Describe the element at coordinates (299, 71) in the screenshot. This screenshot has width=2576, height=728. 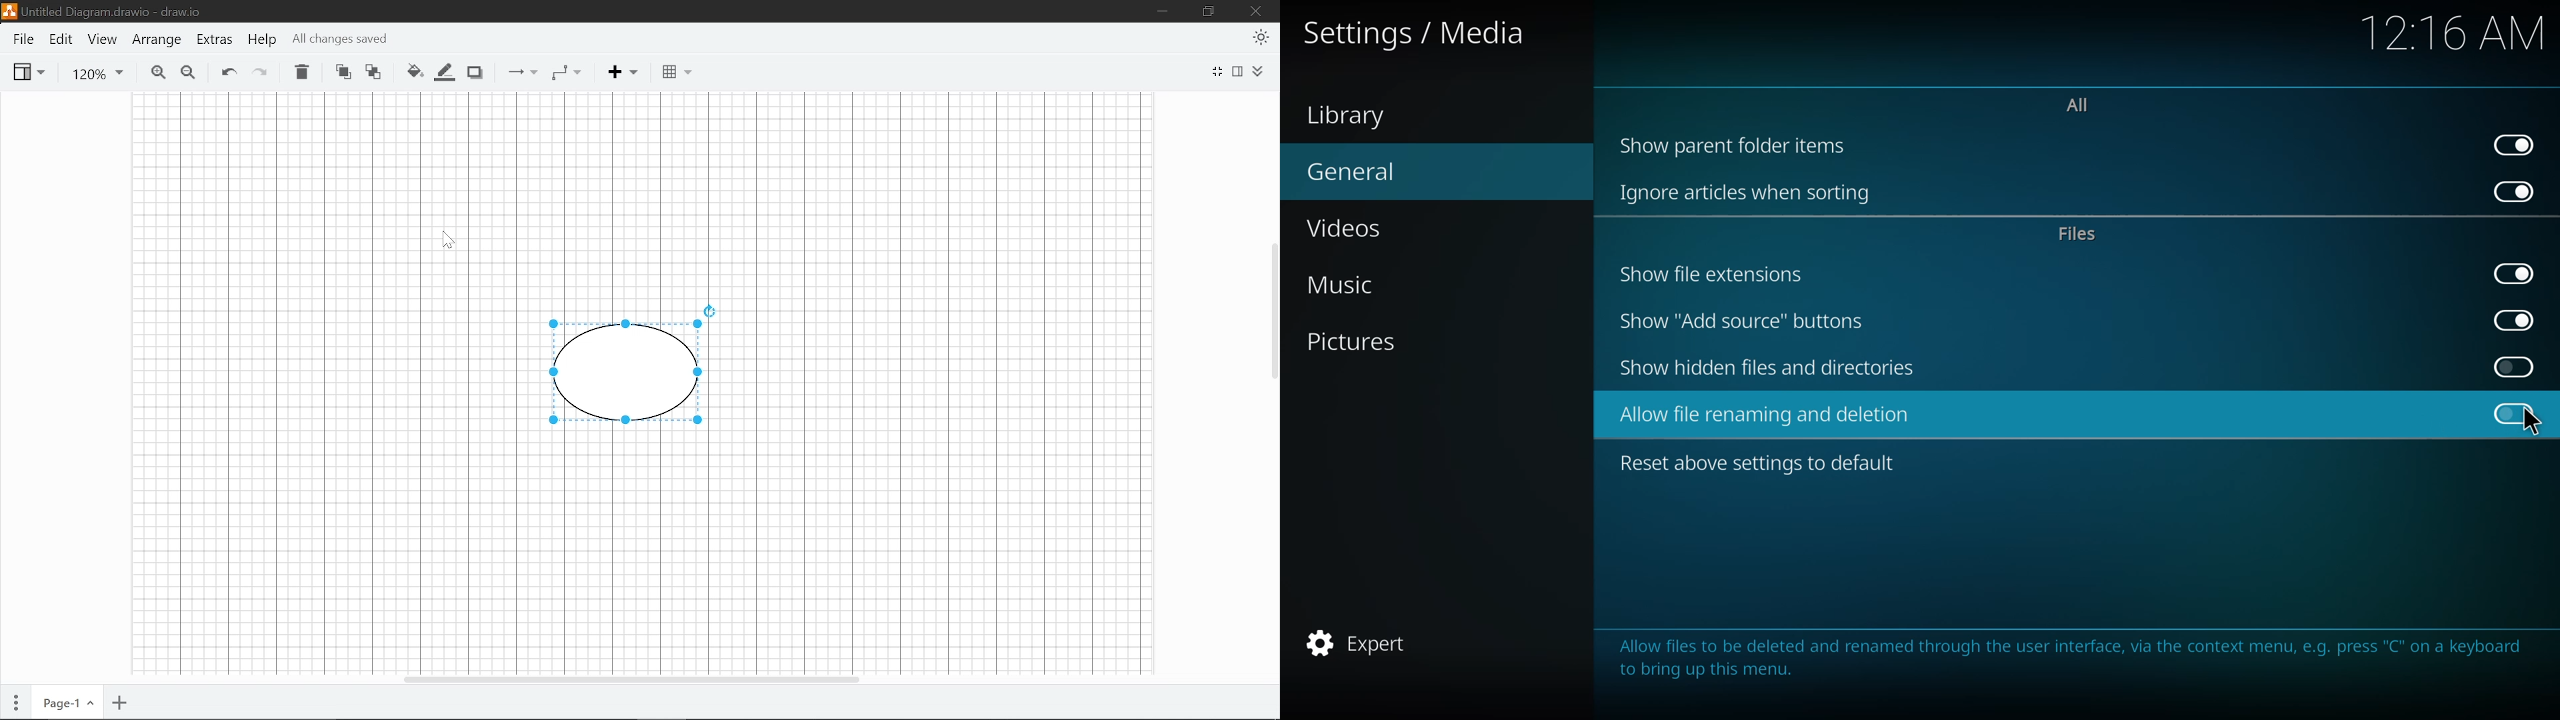
I see `Delete` at that location.